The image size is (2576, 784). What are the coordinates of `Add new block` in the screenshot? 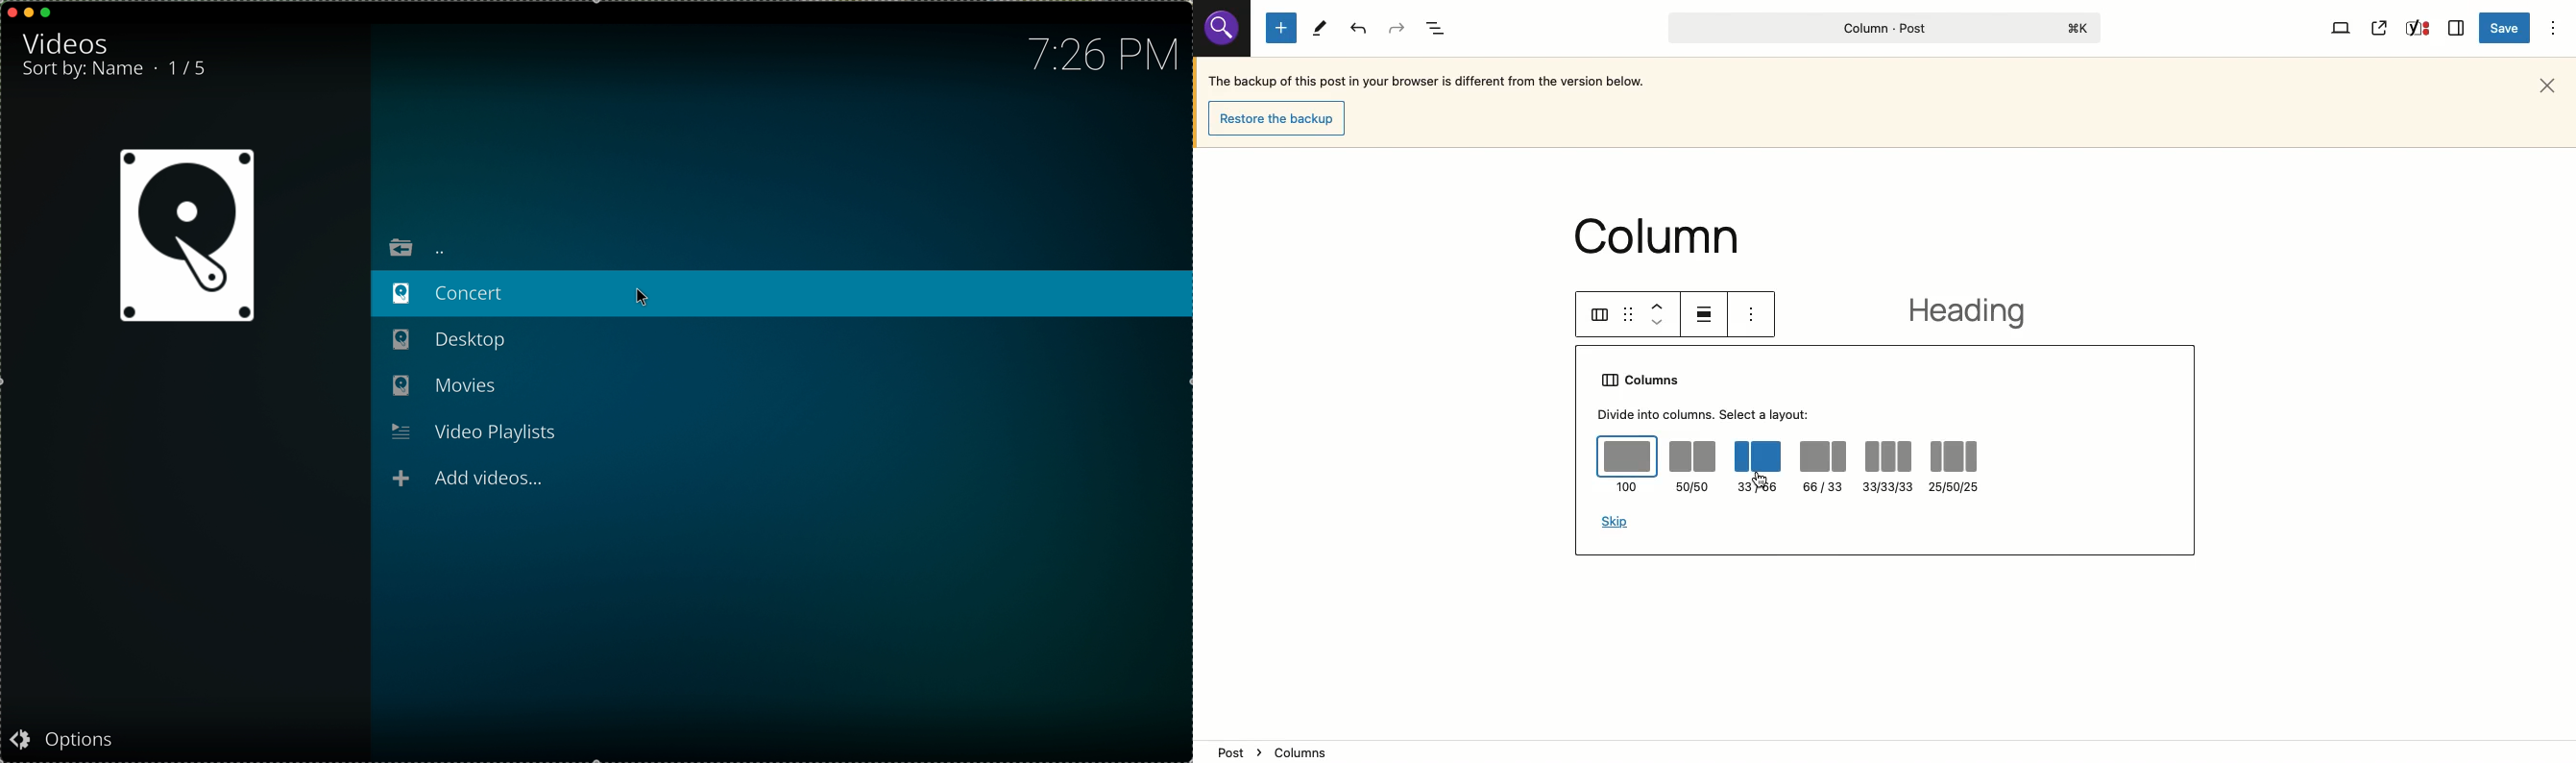 It's located at (1281, 29).